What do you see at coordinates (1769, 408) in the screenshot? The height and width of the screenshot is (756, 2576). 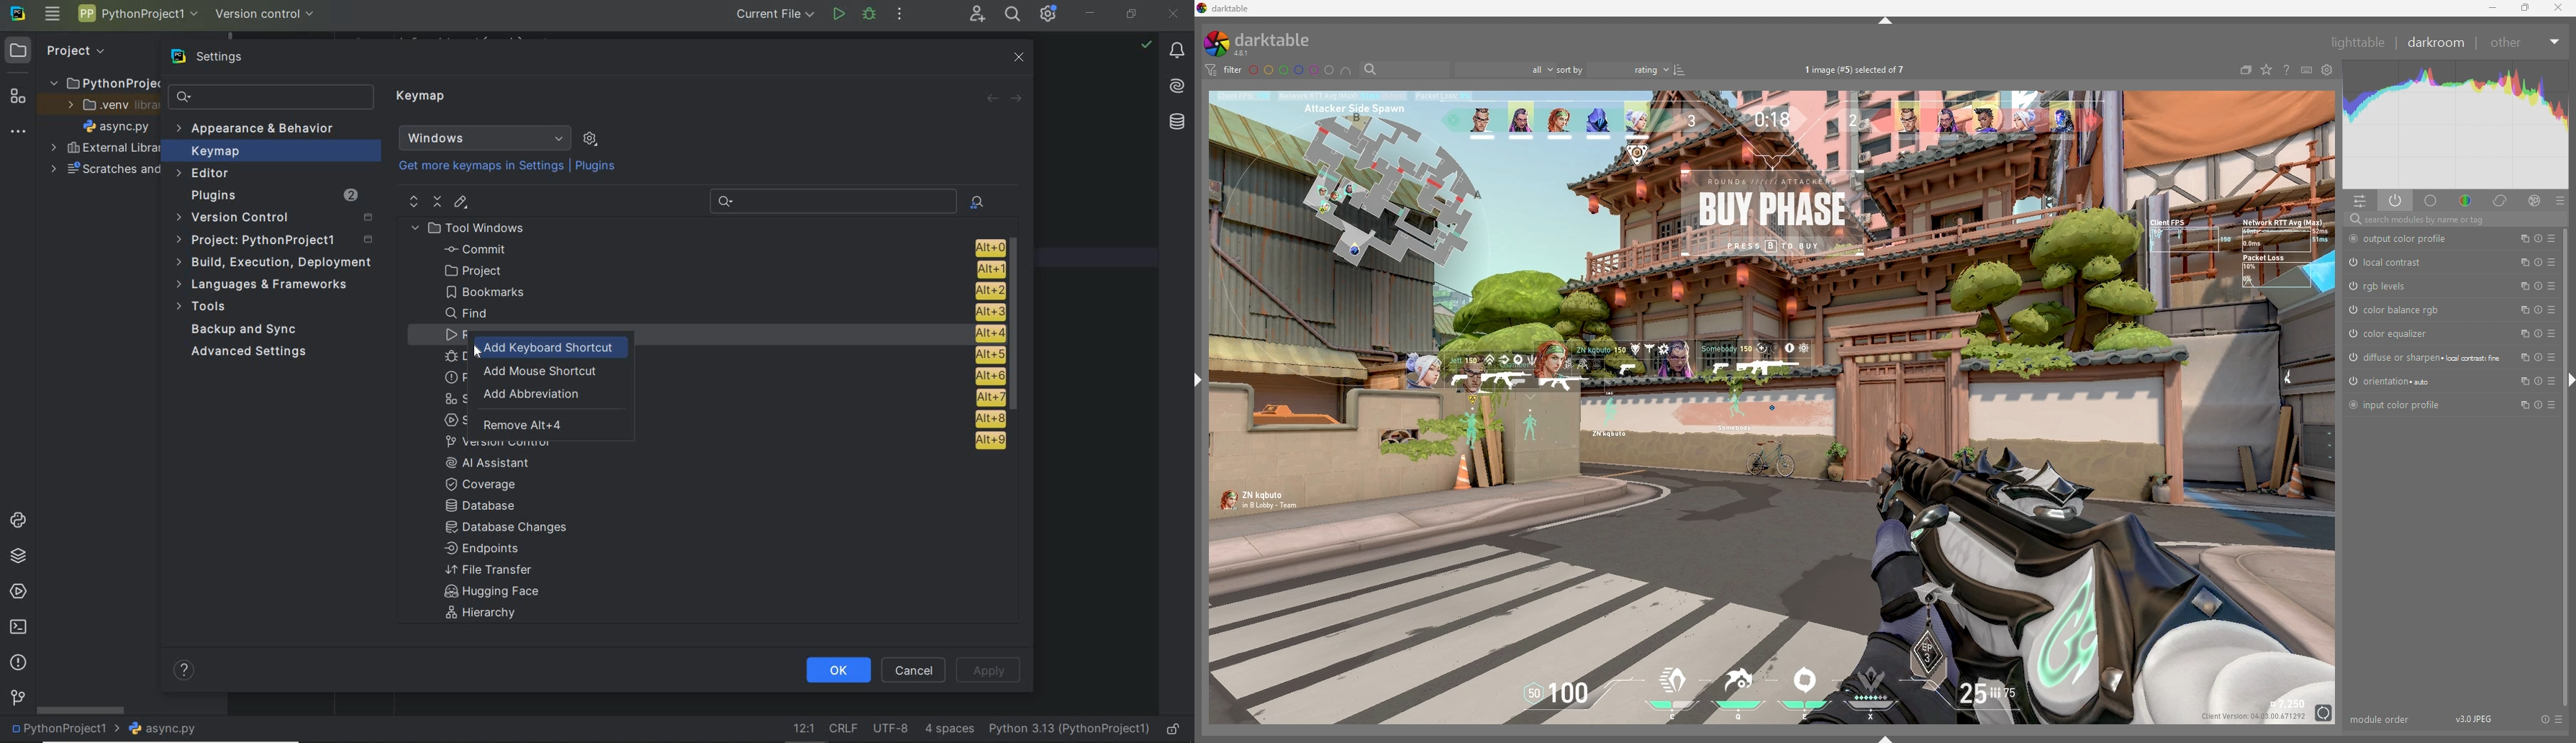 I see `photo` at bounding box center [1769, 408].